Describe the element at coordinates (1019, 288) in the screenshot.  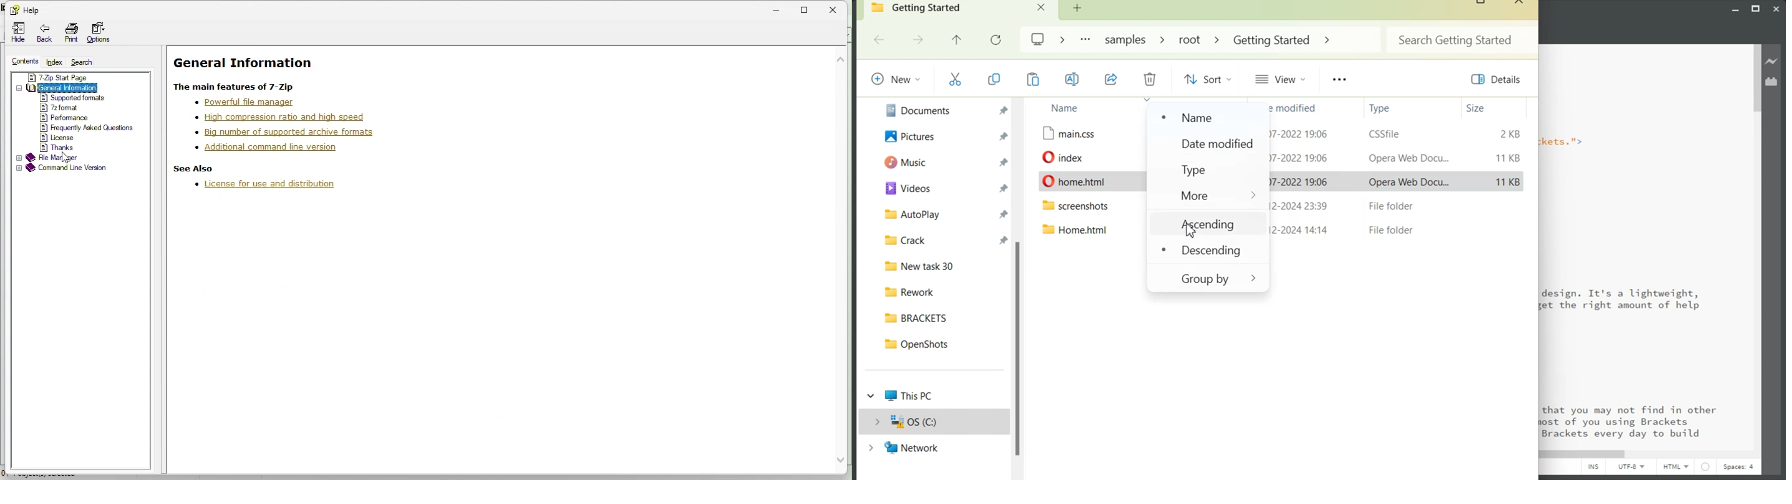
I see `Vertical scroll bar` at that location.